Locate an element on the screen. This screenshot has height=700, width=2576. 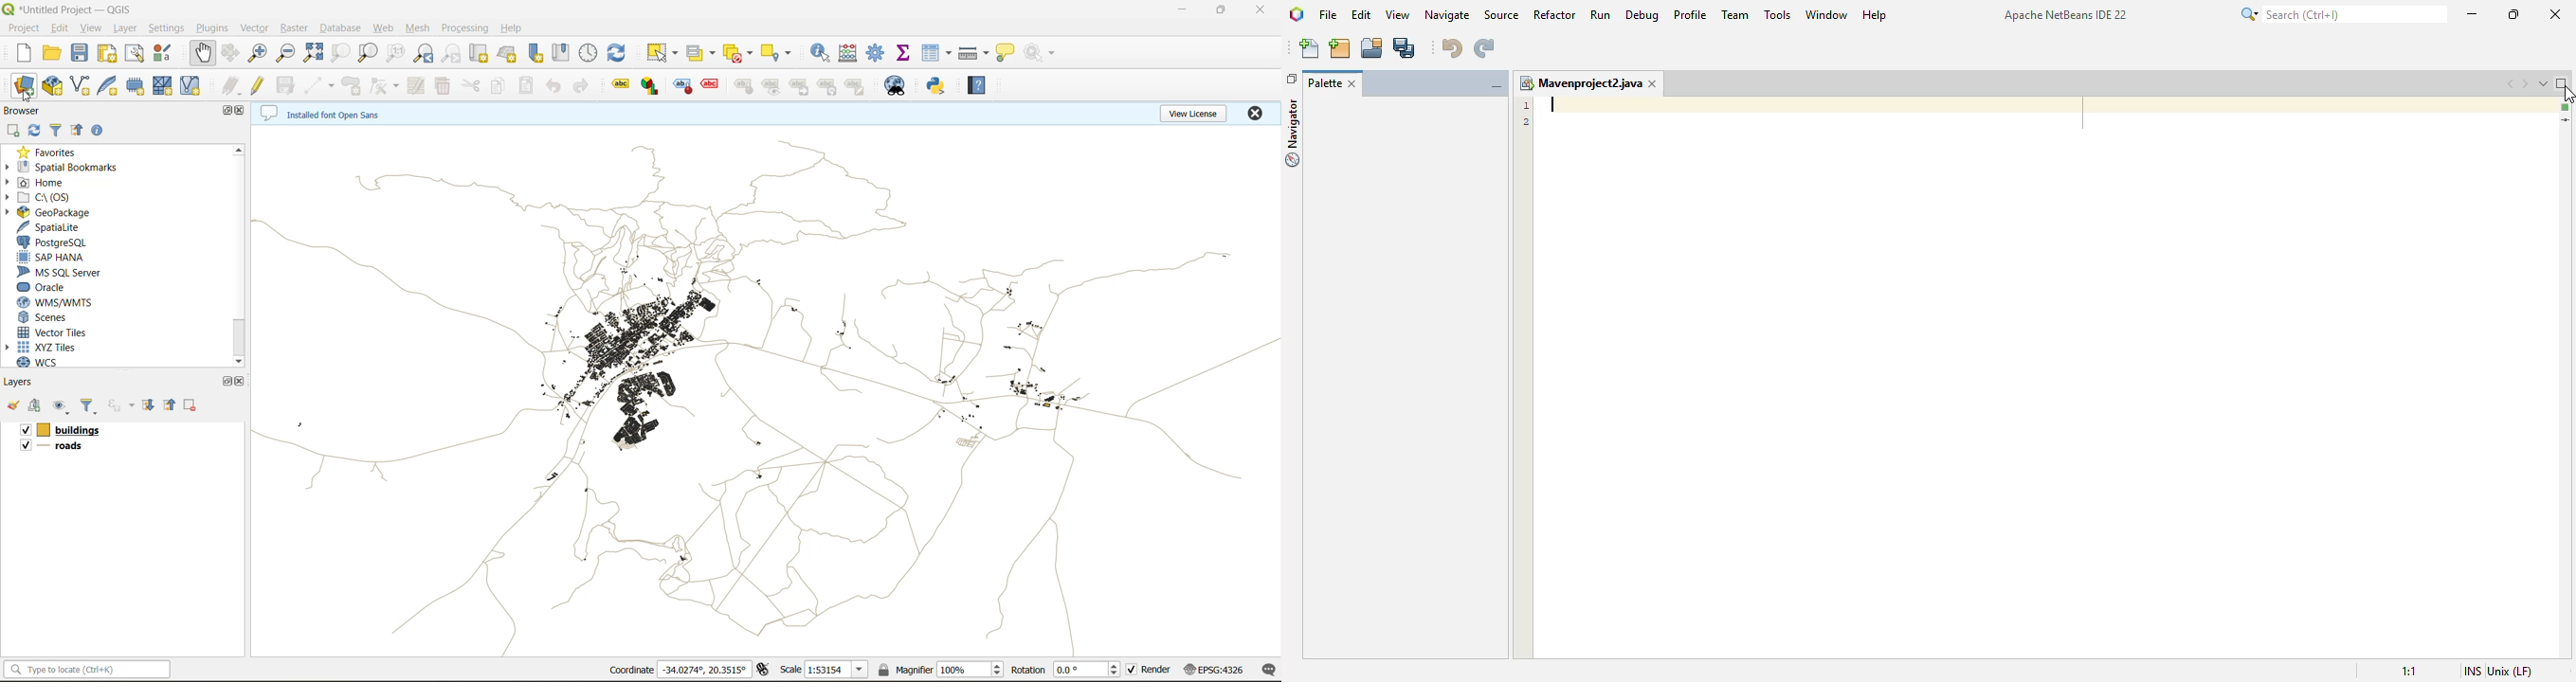
save is located at coordinates (83, 53).